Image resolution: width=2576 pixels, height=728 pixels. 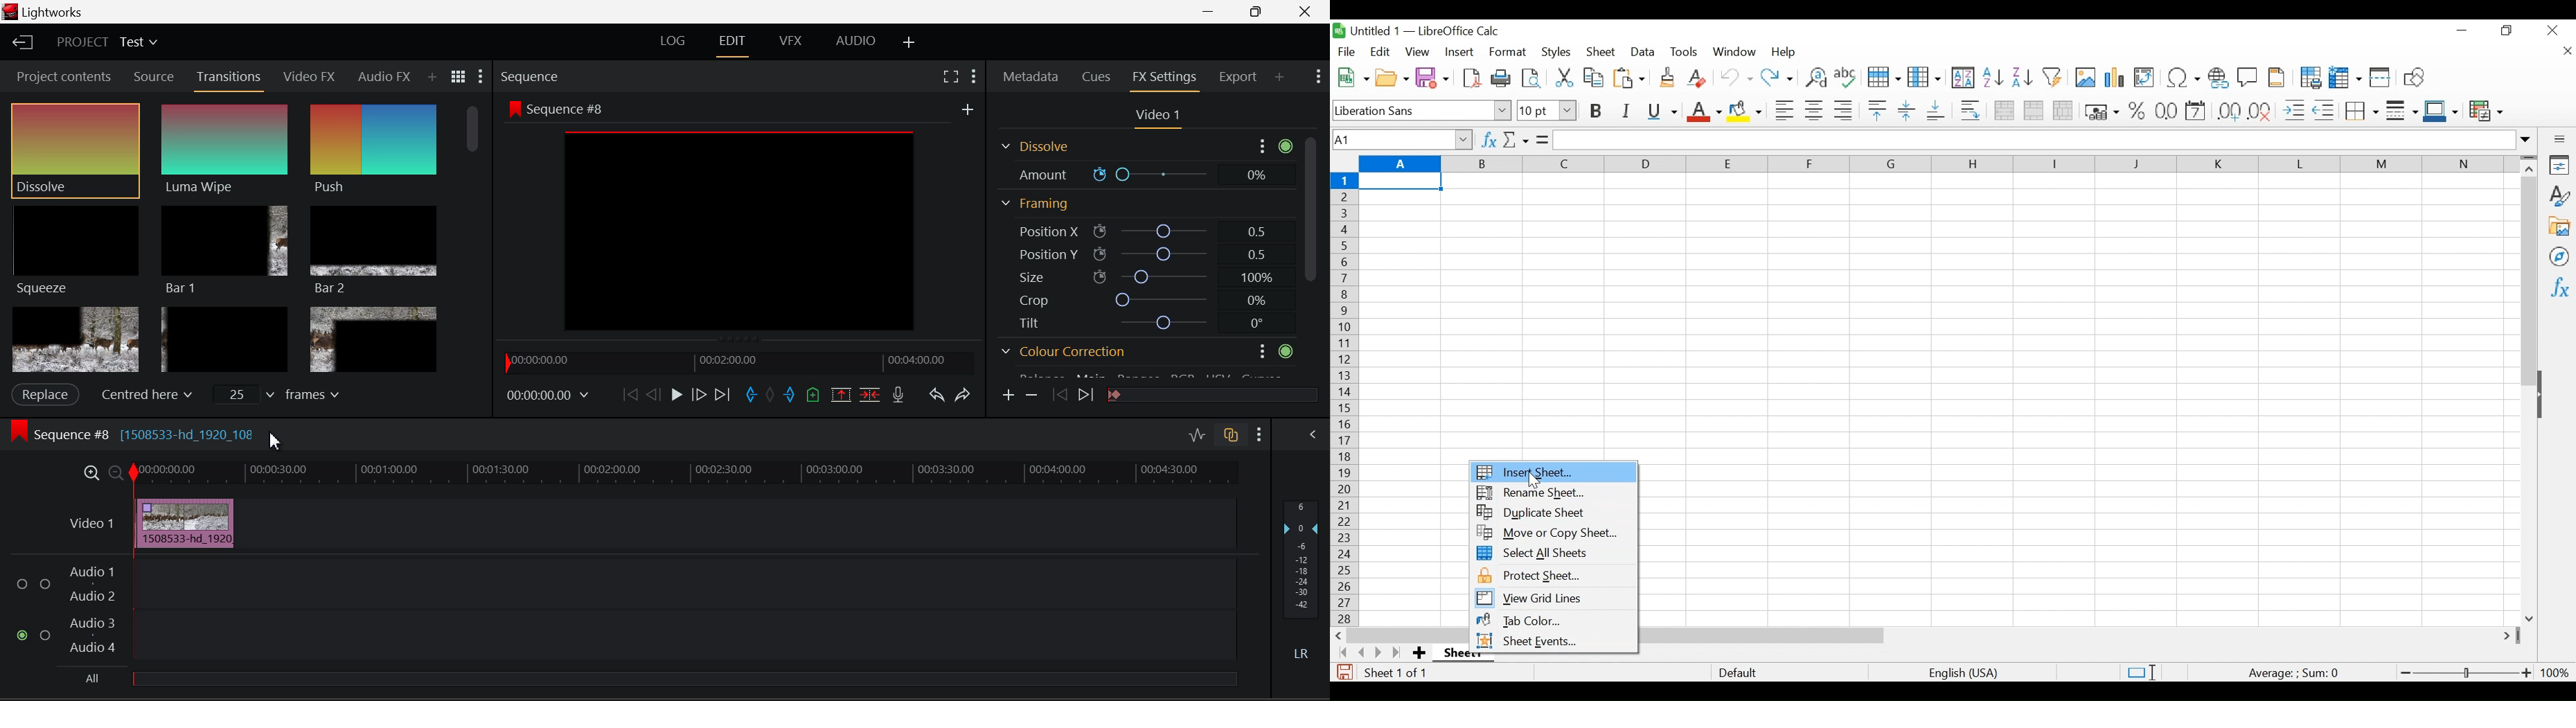 What do you see at coordinates (1418, 51) in the screenshot?
I see `View` at bounding box center [1418, 51].